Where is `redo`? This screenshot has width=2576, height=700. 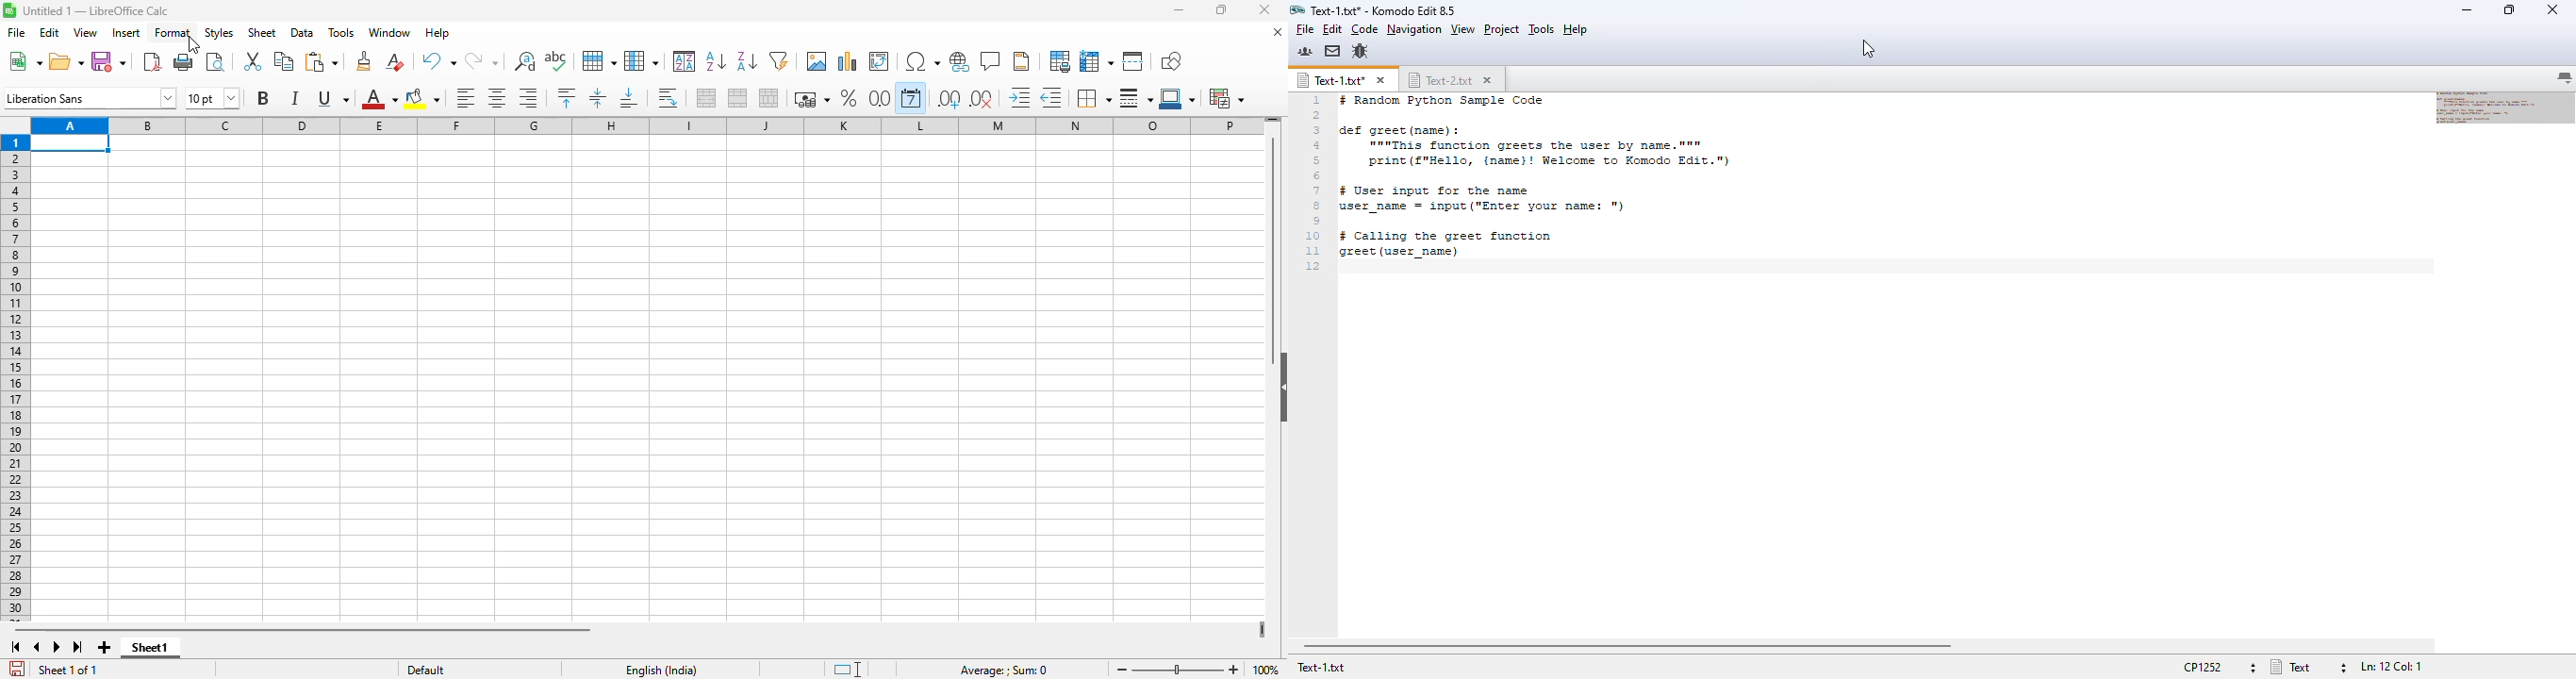 redo is located at coordinates (482, 60).